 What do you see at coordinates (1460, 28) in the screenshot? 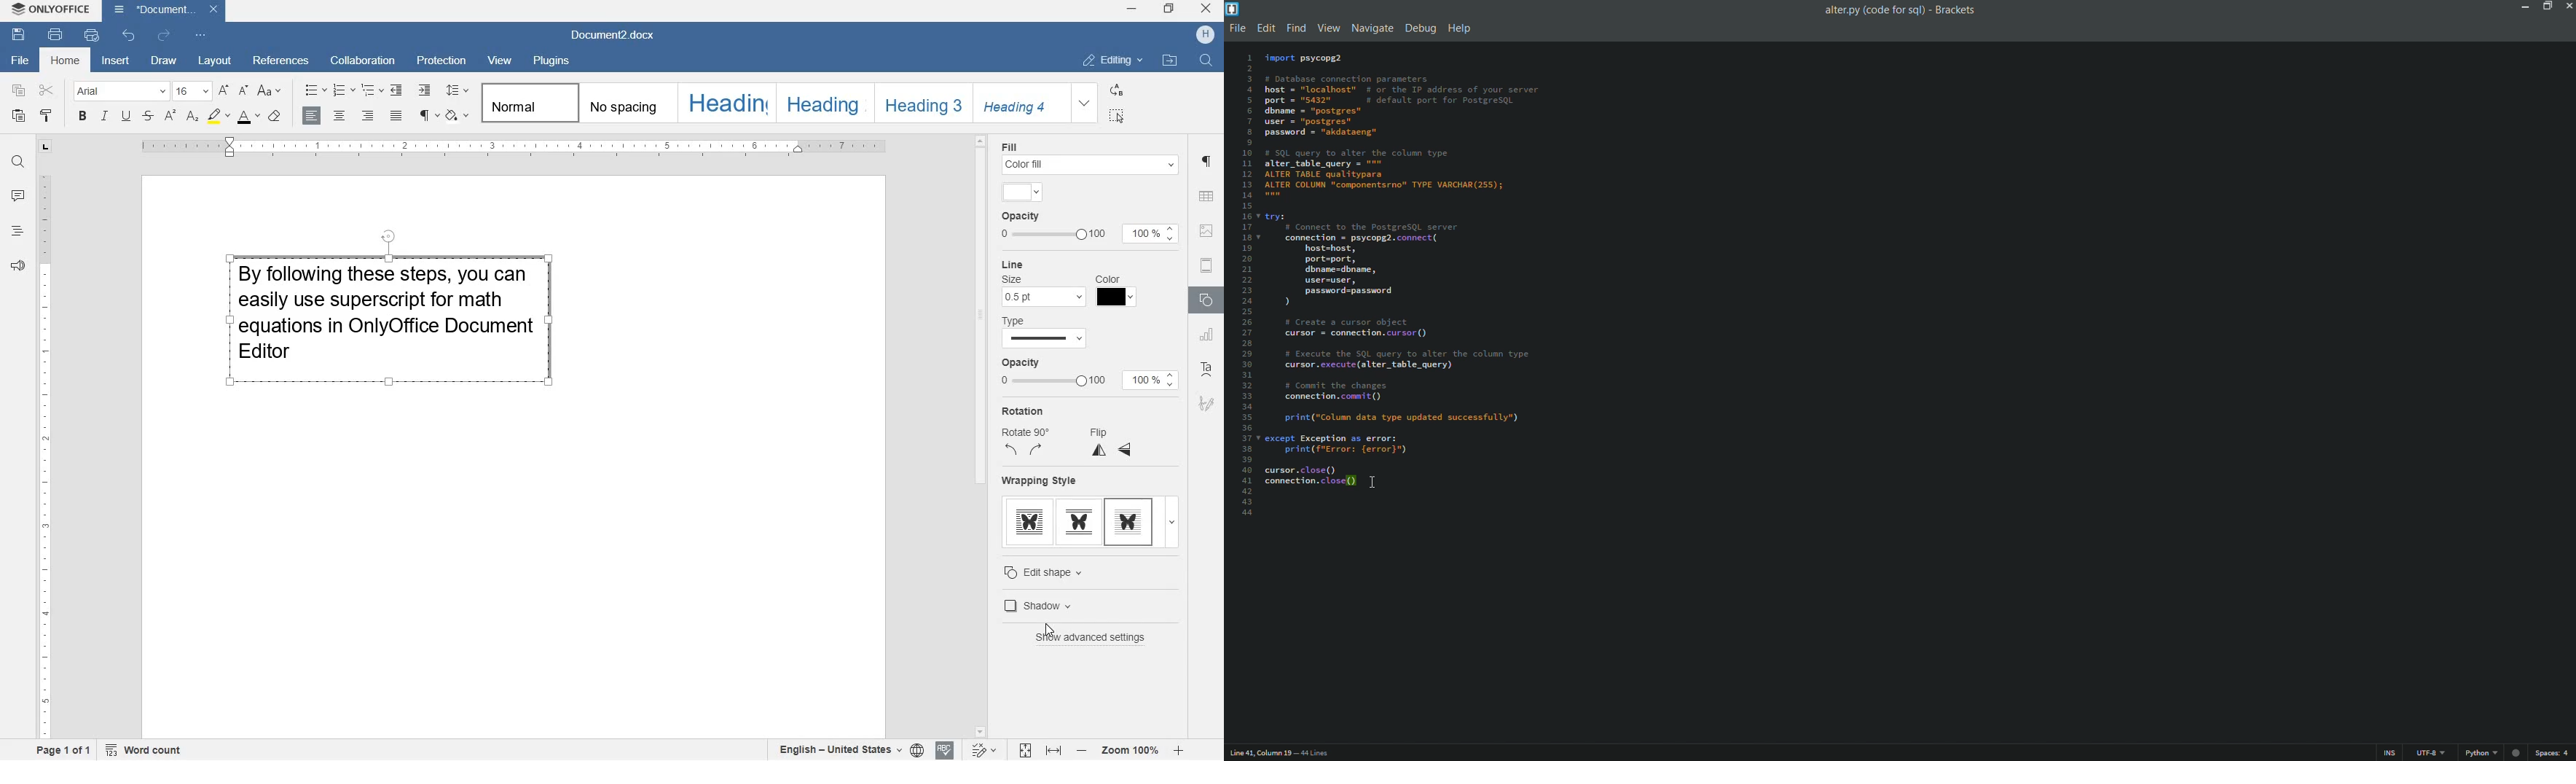
I see `help menu` at bounding box center [1460, 28].